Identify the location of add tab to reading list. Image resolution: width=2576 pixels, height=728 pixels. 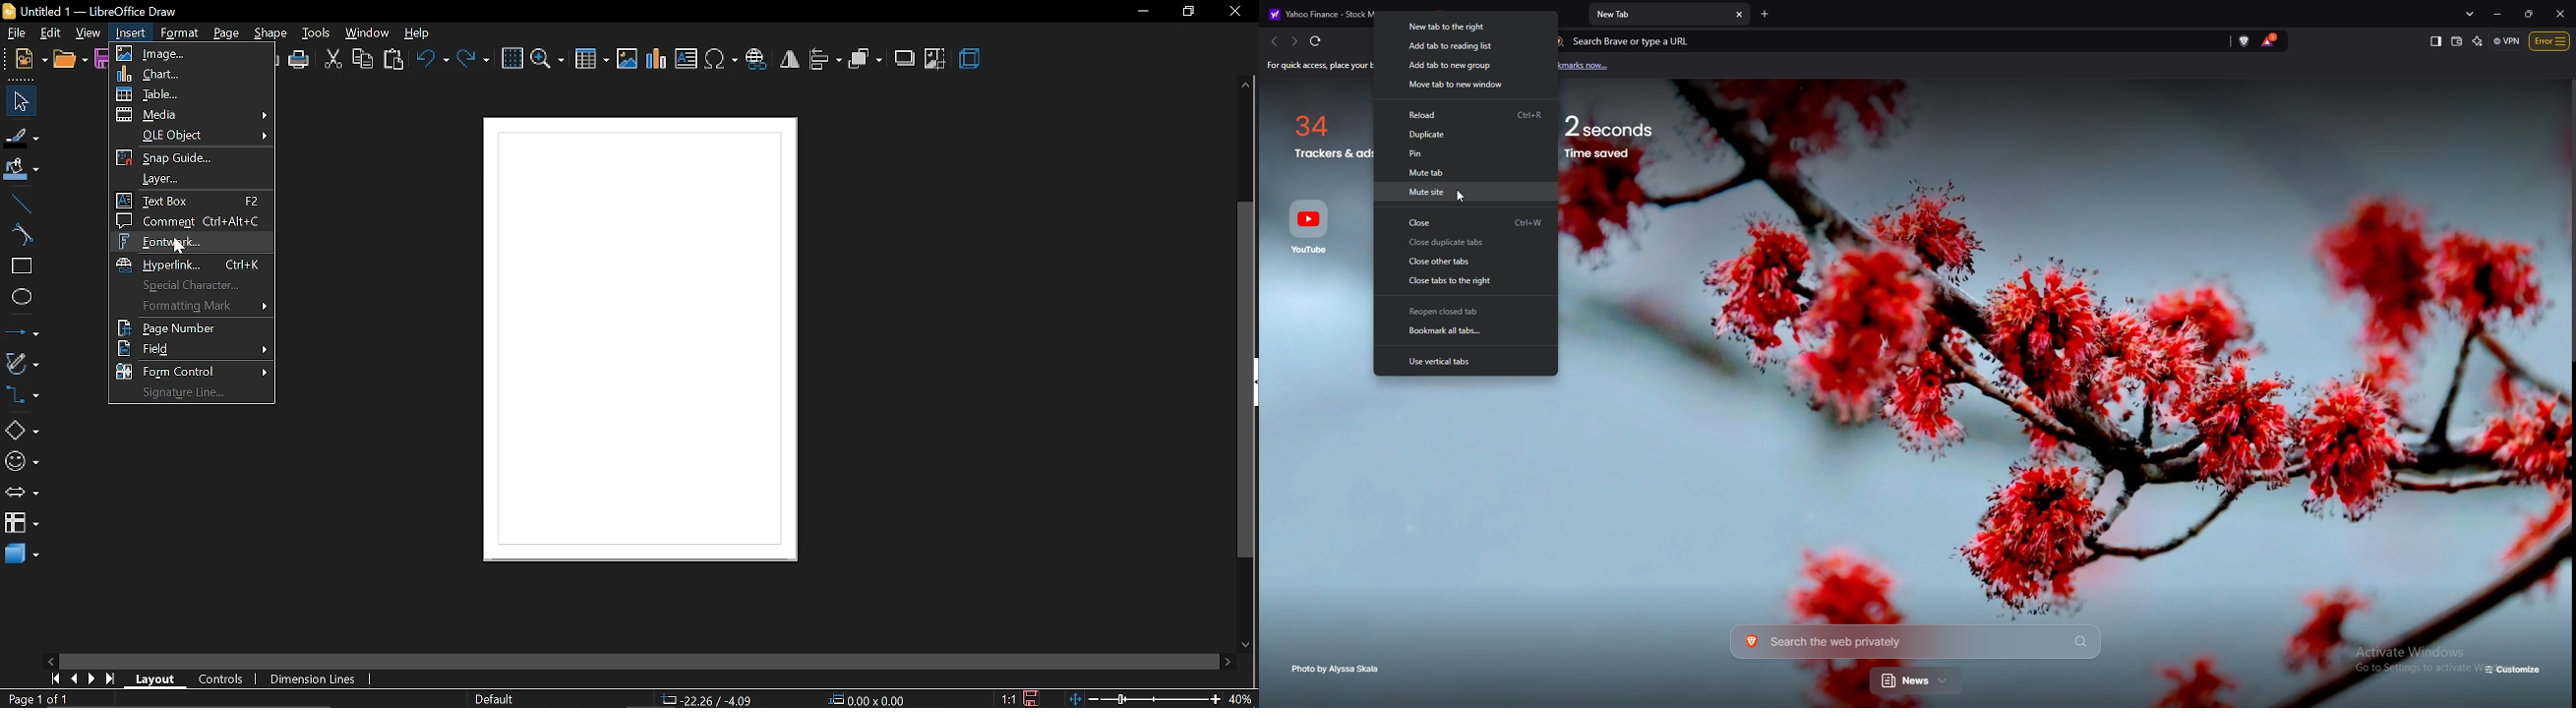
(1466, 47).